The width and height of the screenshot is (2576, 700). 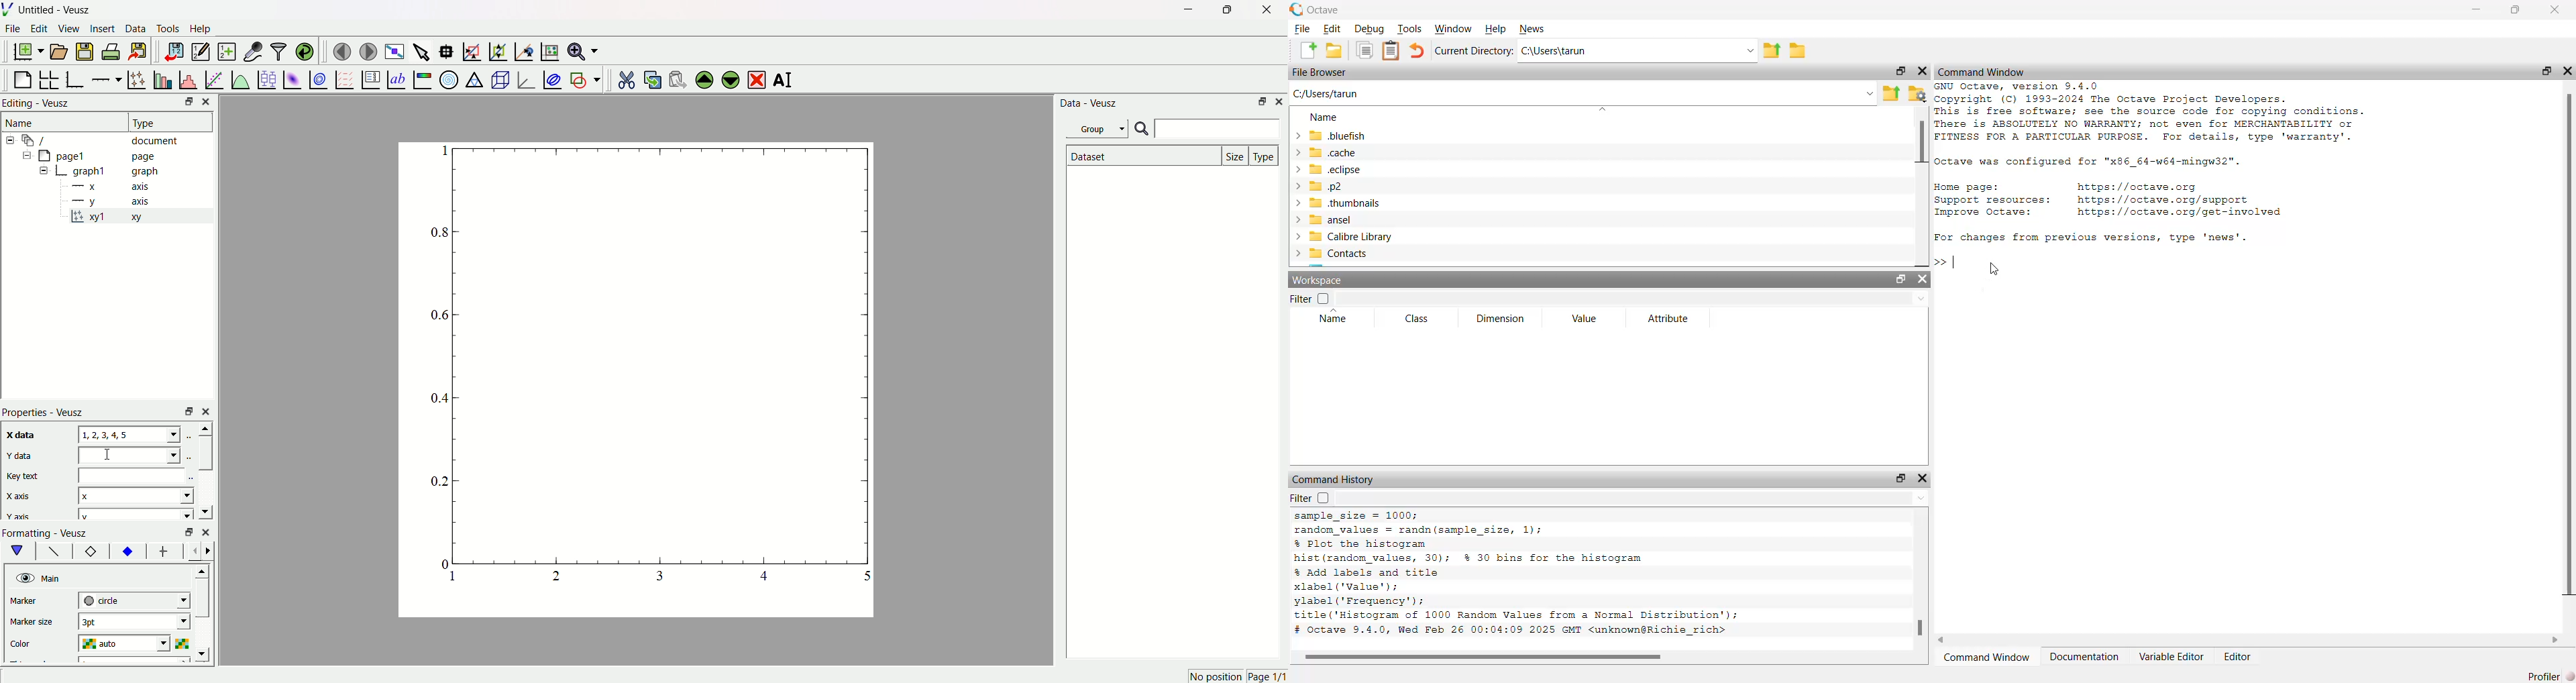 What do you see at coordinates (1342, 236) in the screenshot?
I see `Calibre Library` at bounding box center [1342, 236].